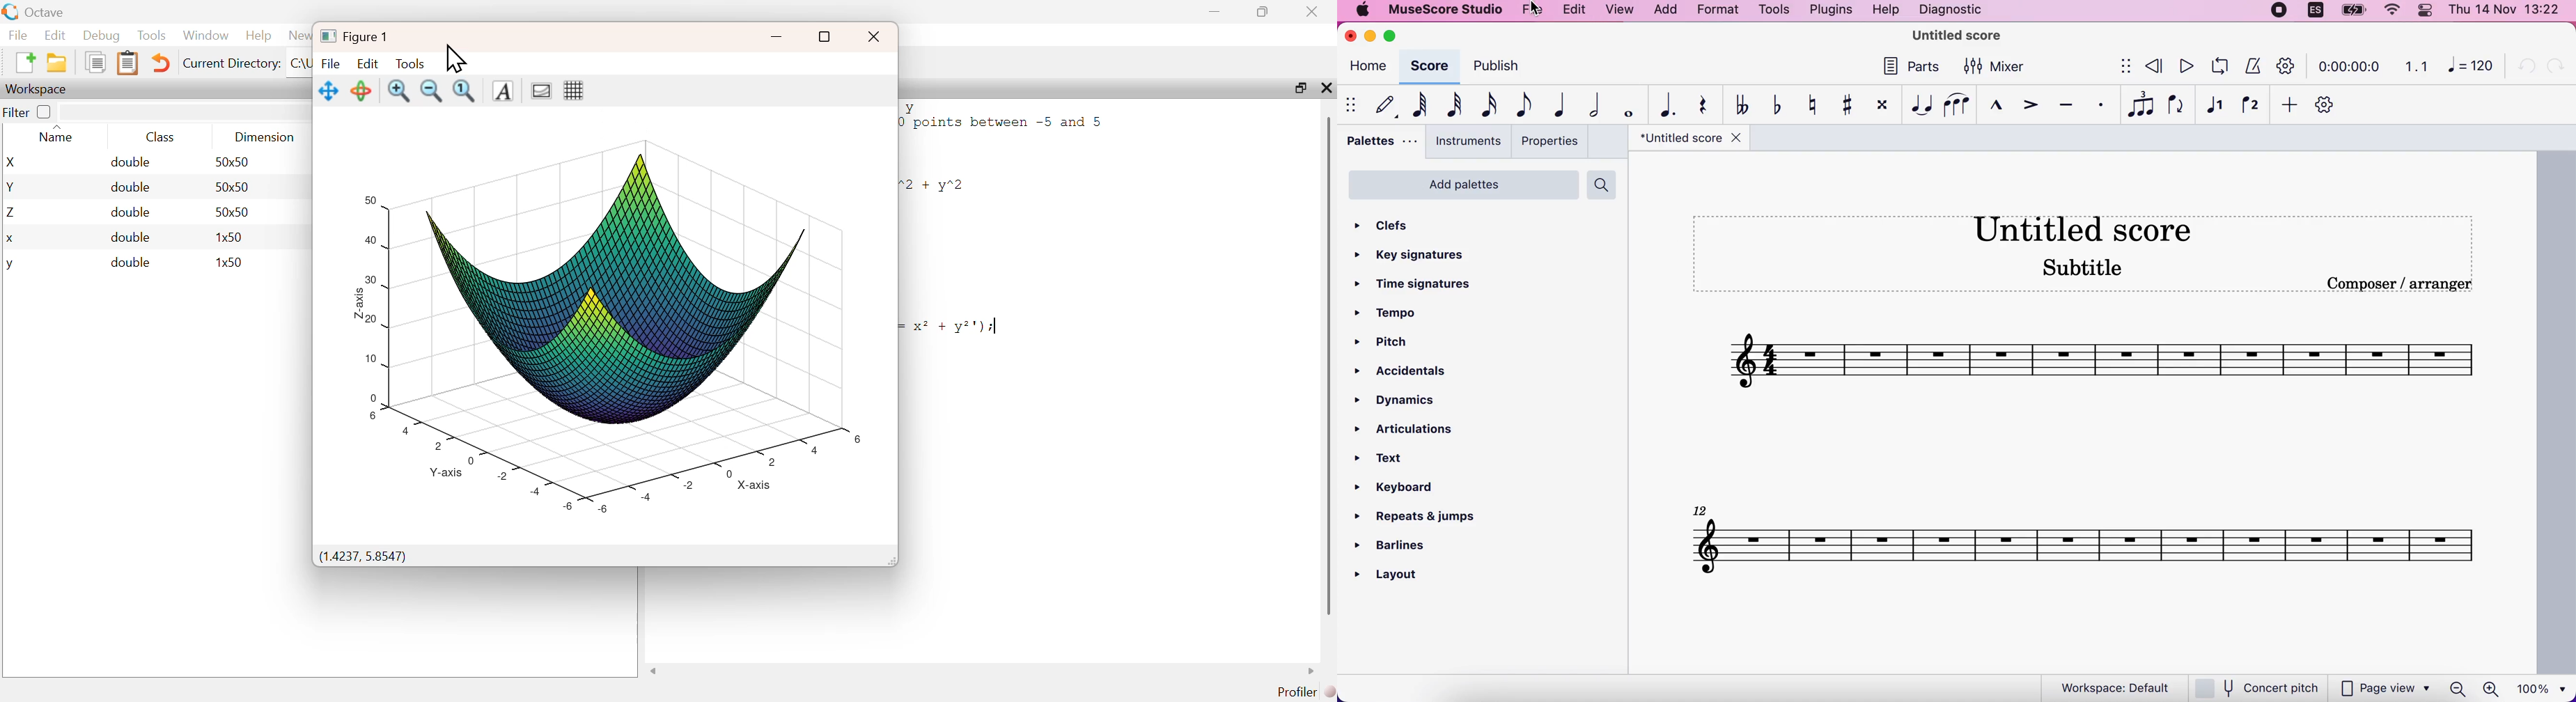  I want to click on New File, so click(24, 63).